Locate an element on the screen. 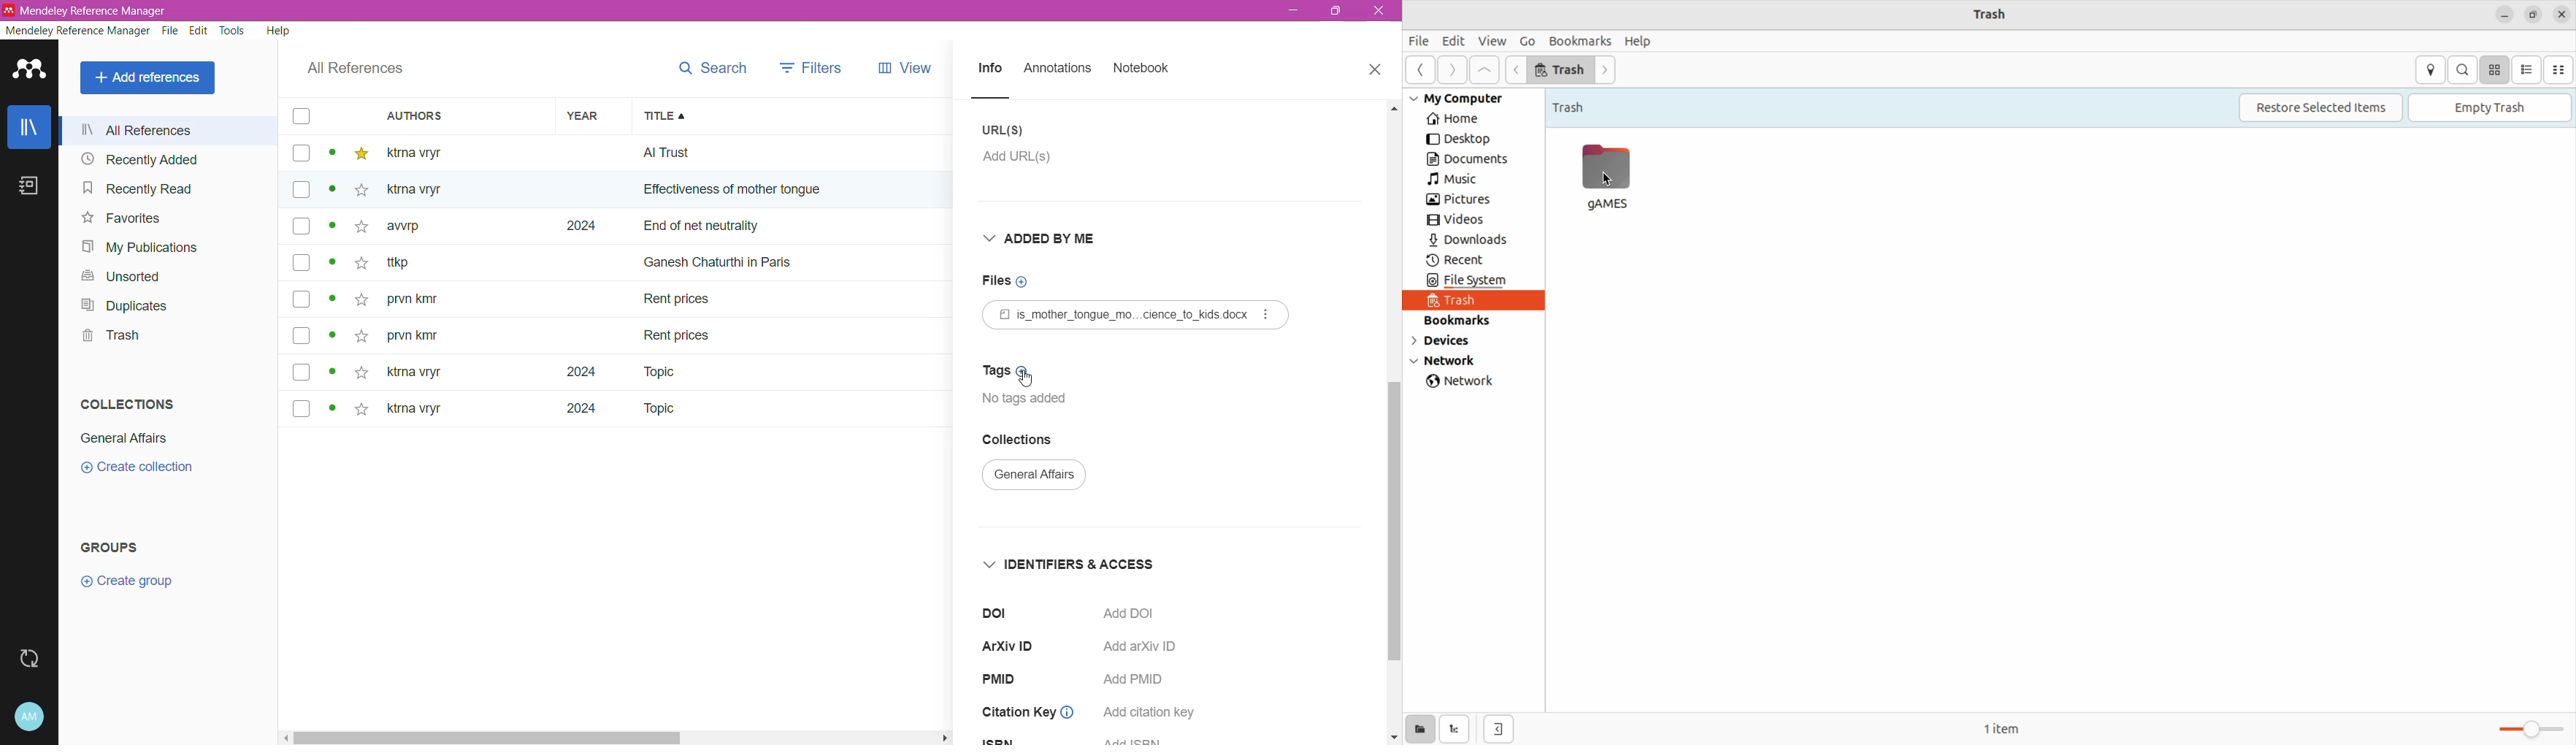 The image size is (2576, 756).  is located at coordinates (424, 190).